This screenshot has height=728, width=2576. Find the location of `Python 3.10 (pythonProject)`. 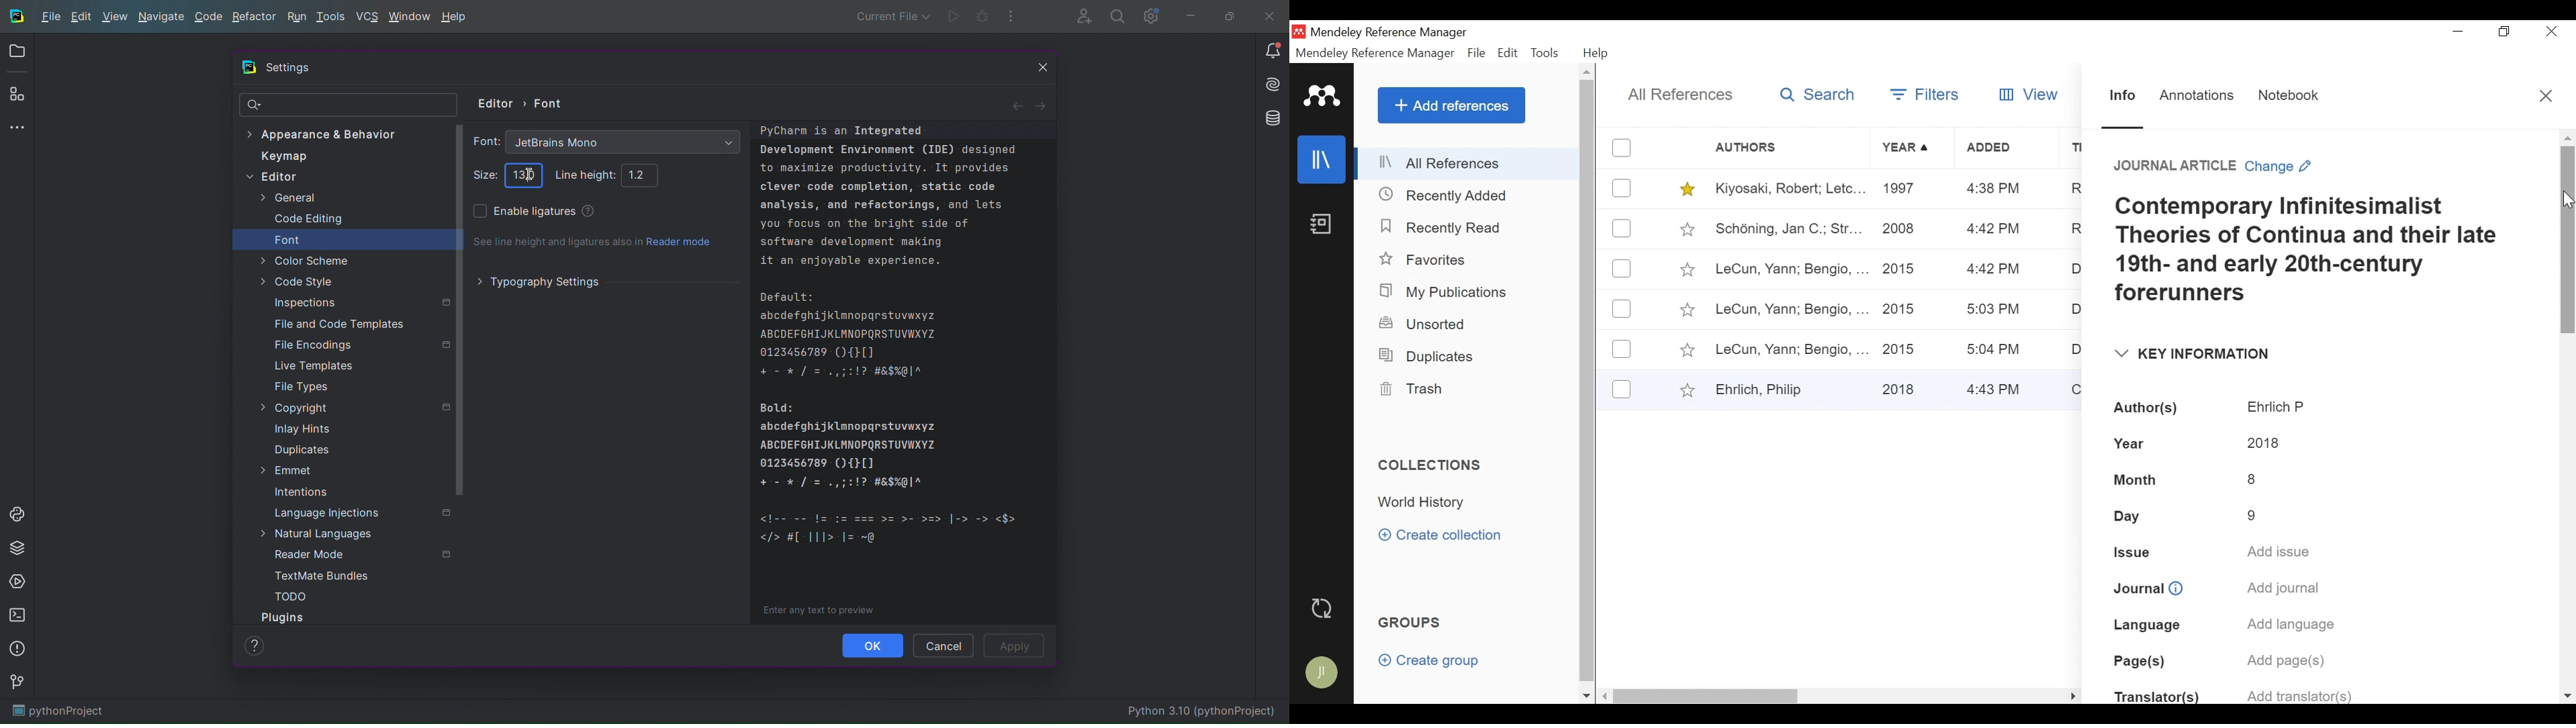

Python 3.10 (pythonProject) is located at coordinates (1205, 712).